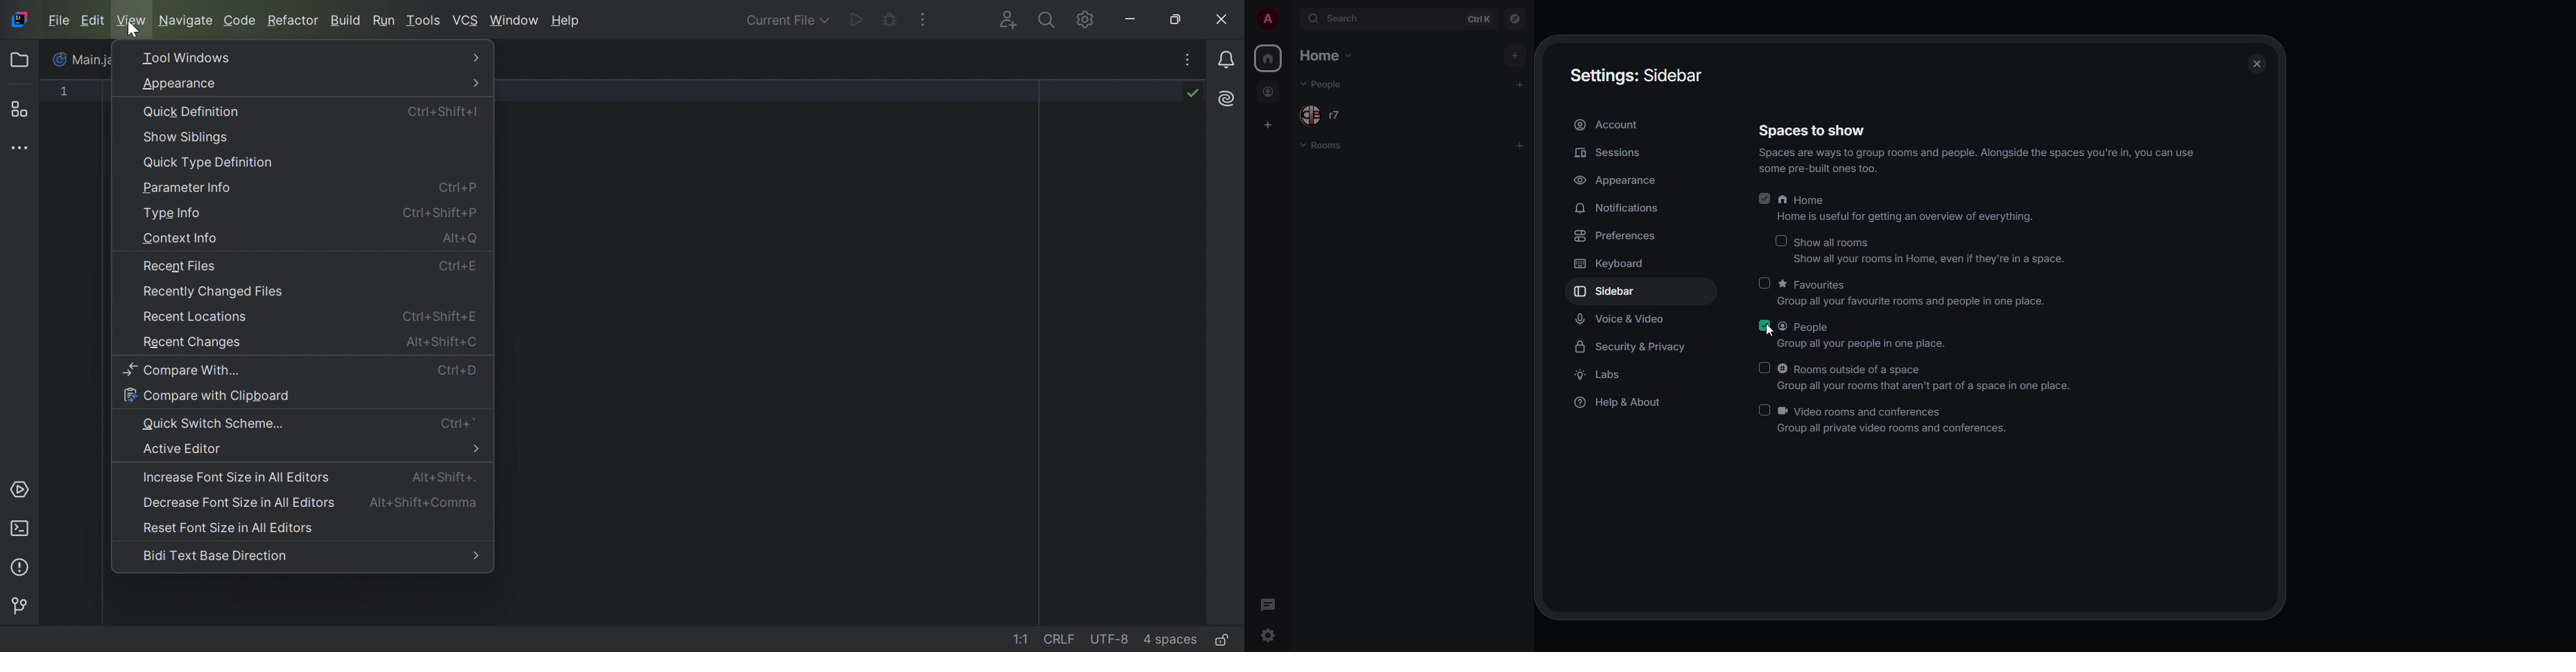  What do you see at coordinates (1632, 348) in the screenshot?
I see `security & privacy` at bounding box center [1632, 348].